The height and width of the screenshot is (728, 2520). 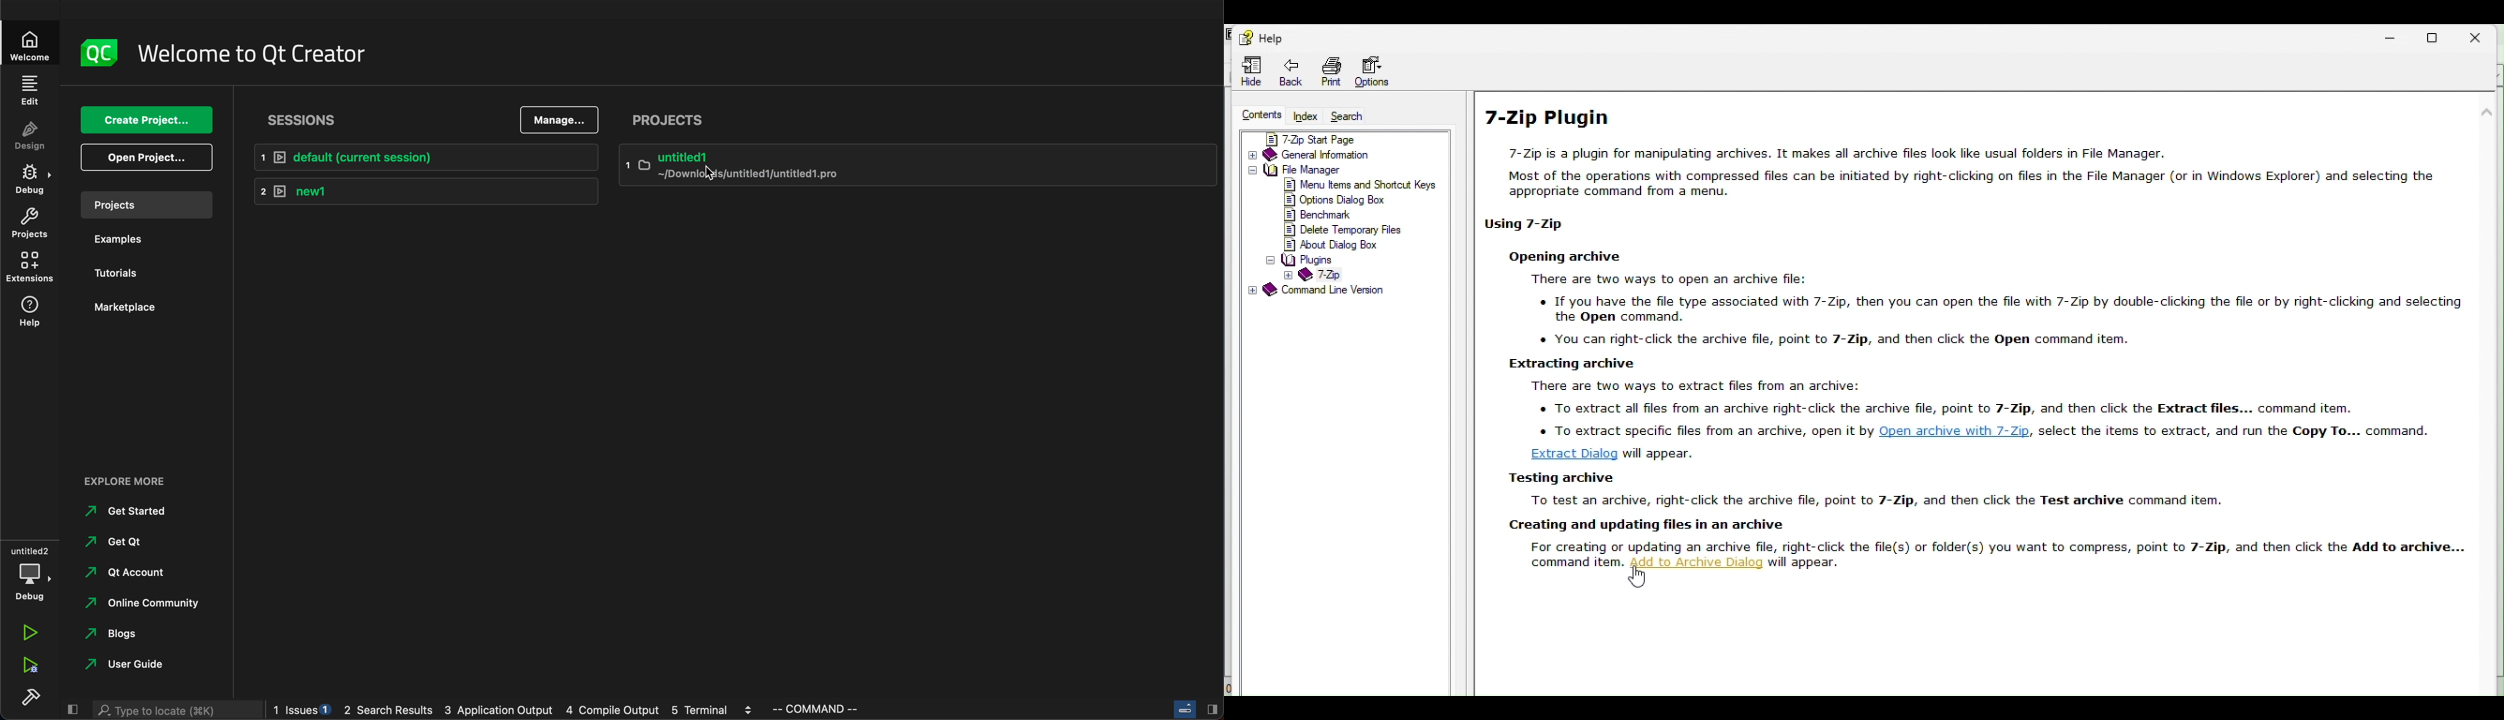 What do you see at coordinates (136, 573) in the screenshot?
I see `qt account ` at bounding box center [136, 573].